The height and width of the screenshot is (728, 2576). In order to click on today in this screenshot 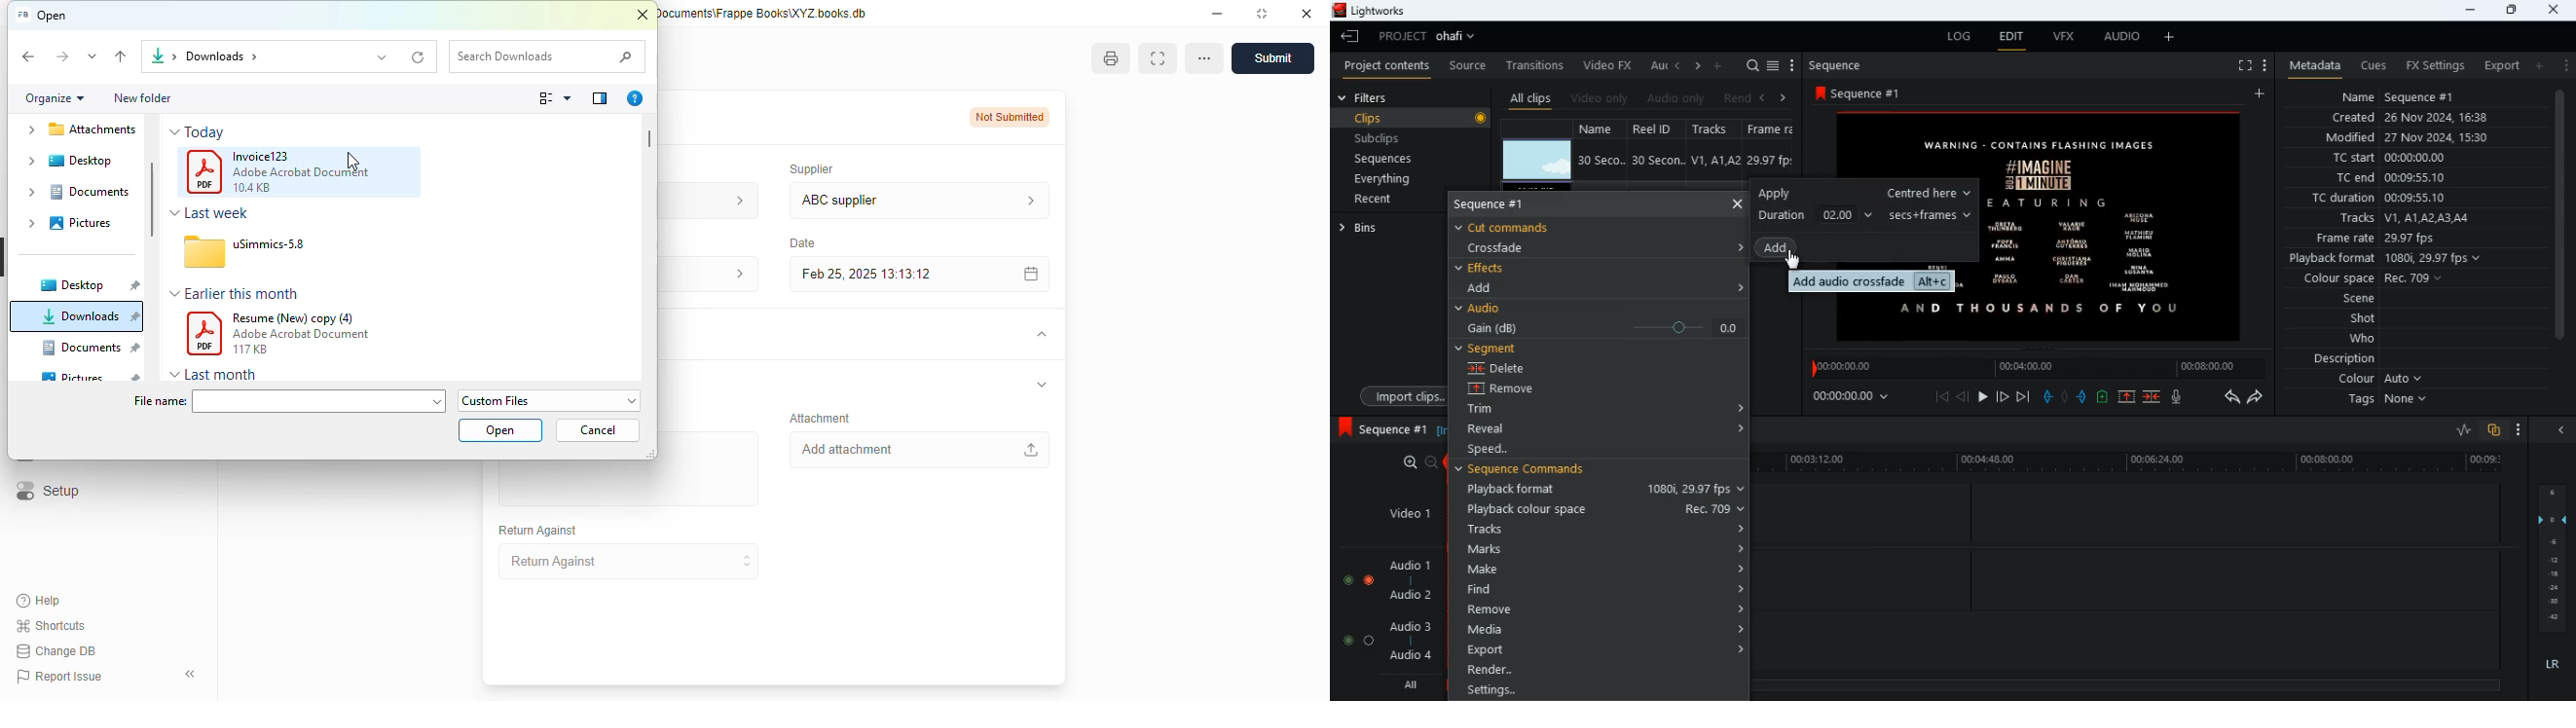, I will do `click(204, 132)`.